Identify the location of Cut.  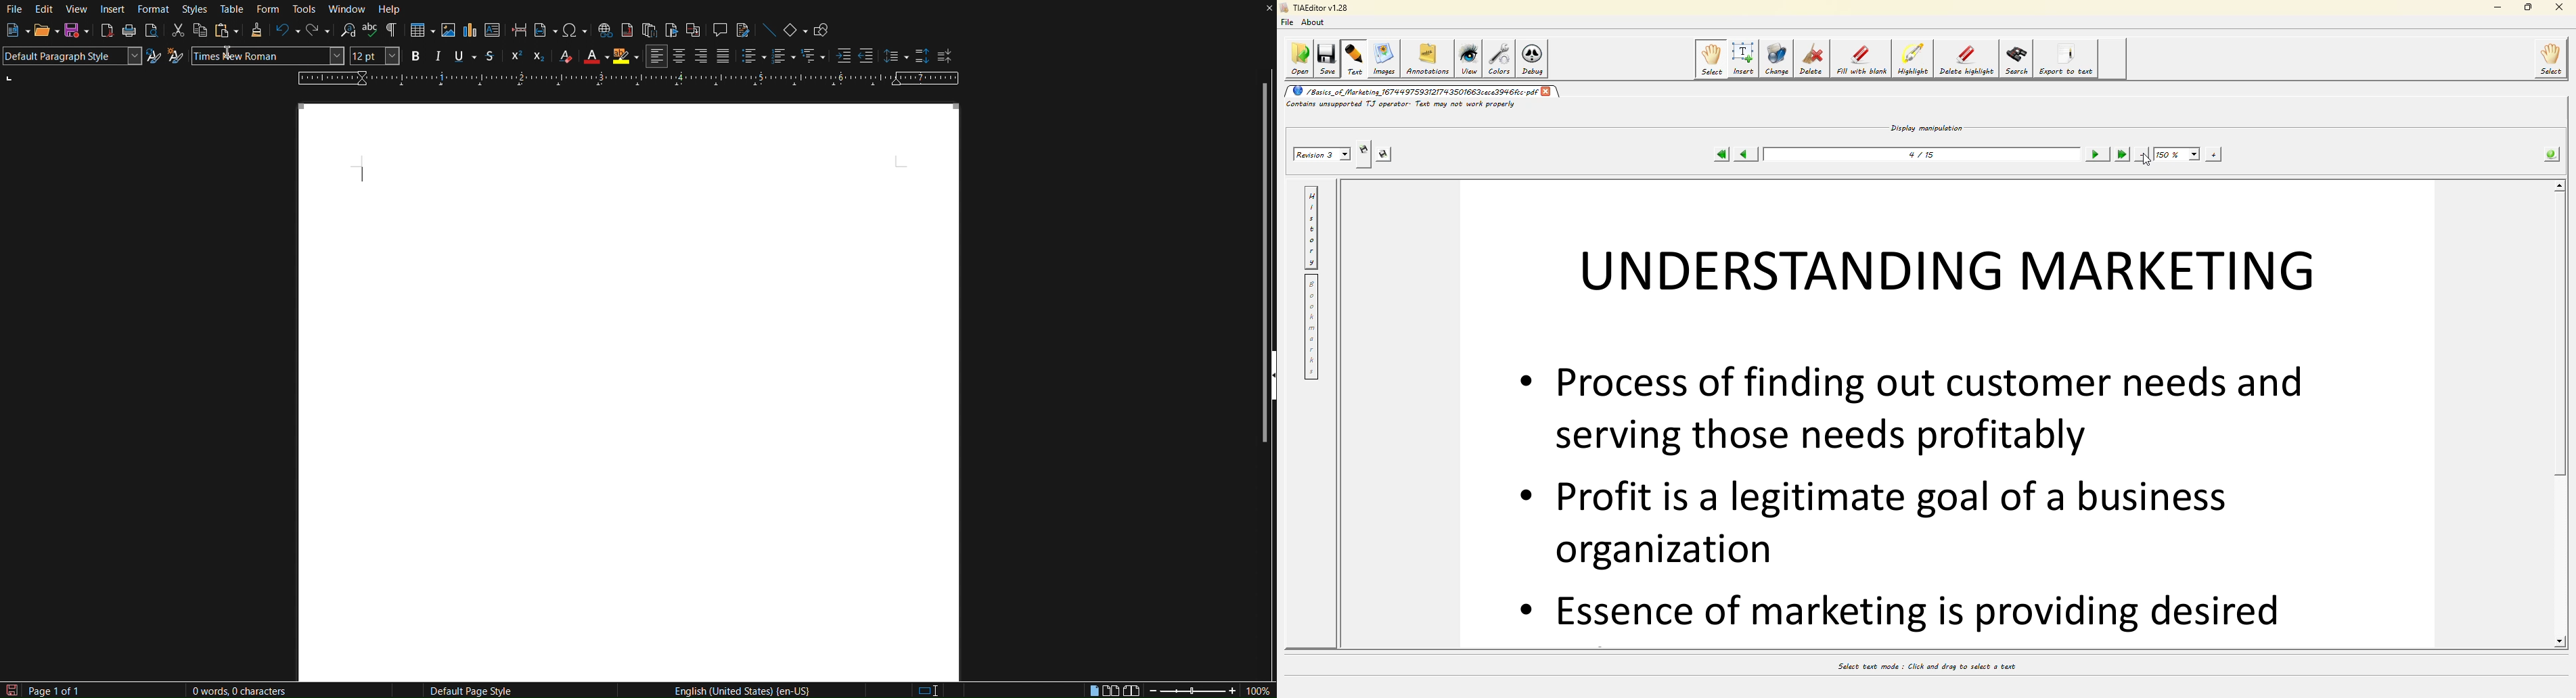
(176, 32).